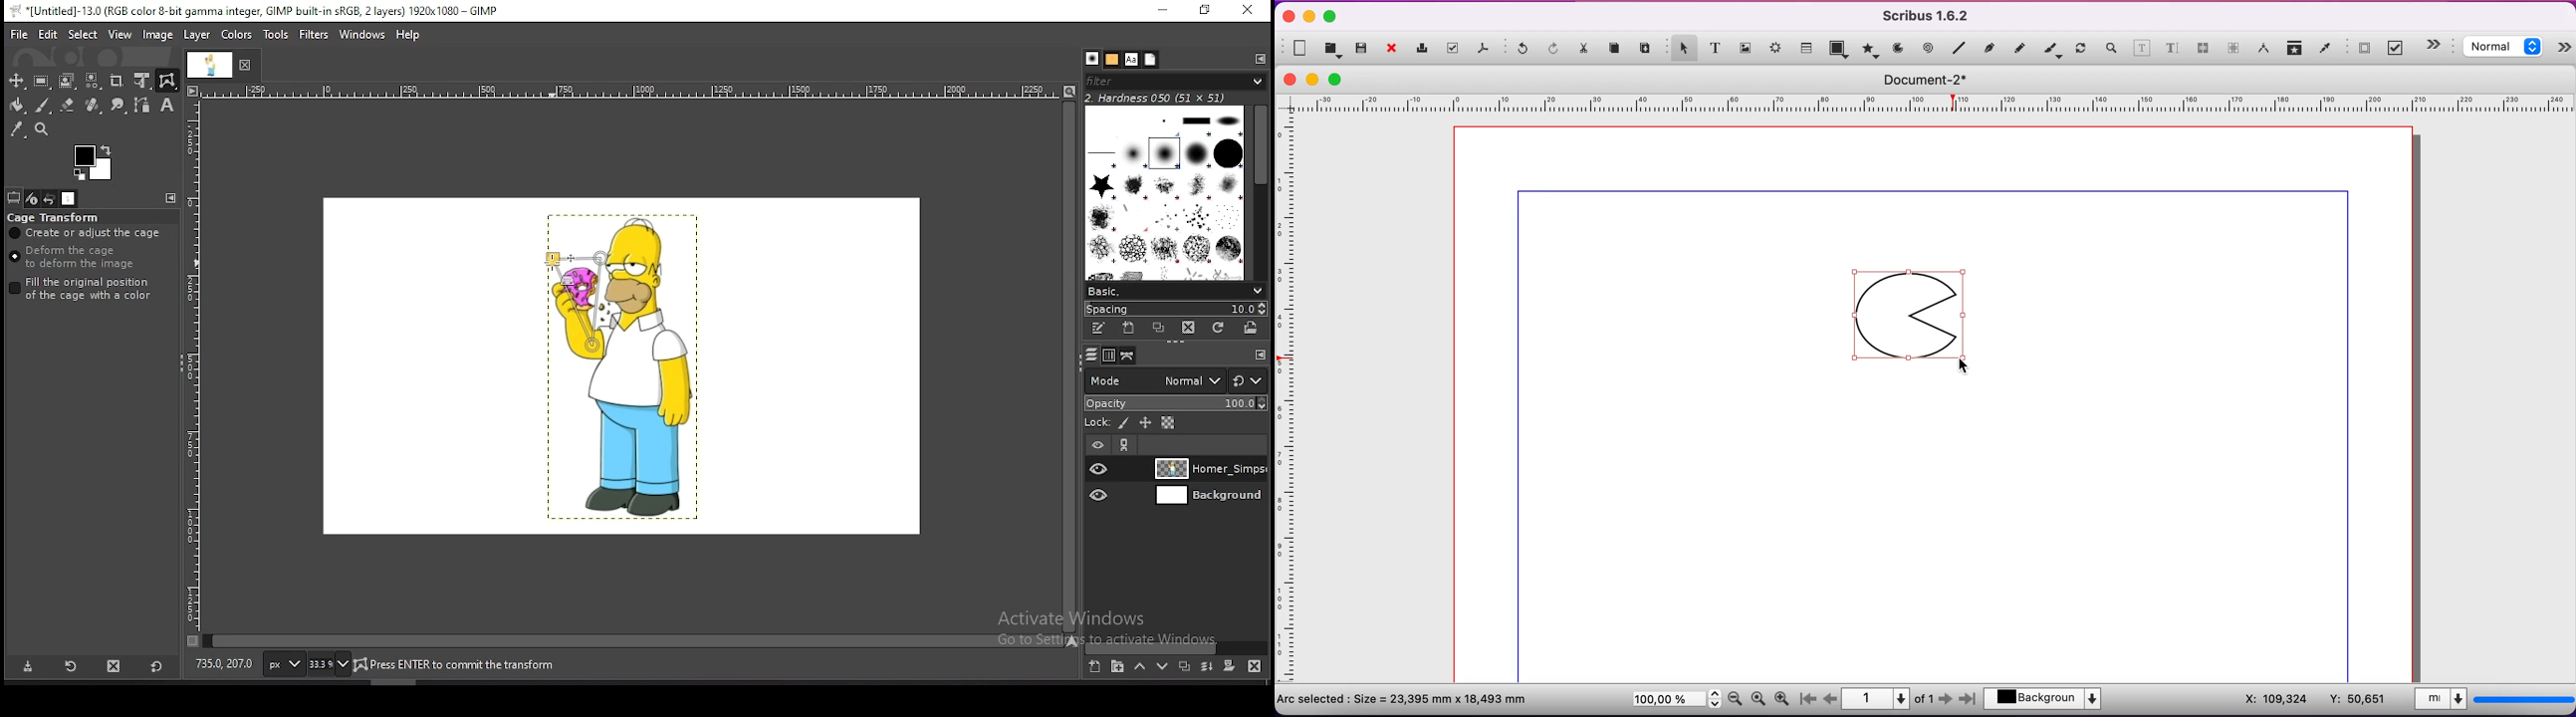 This screenshot has width=2576, height=728. I want to click on restore tool preset, so click(72, 667).